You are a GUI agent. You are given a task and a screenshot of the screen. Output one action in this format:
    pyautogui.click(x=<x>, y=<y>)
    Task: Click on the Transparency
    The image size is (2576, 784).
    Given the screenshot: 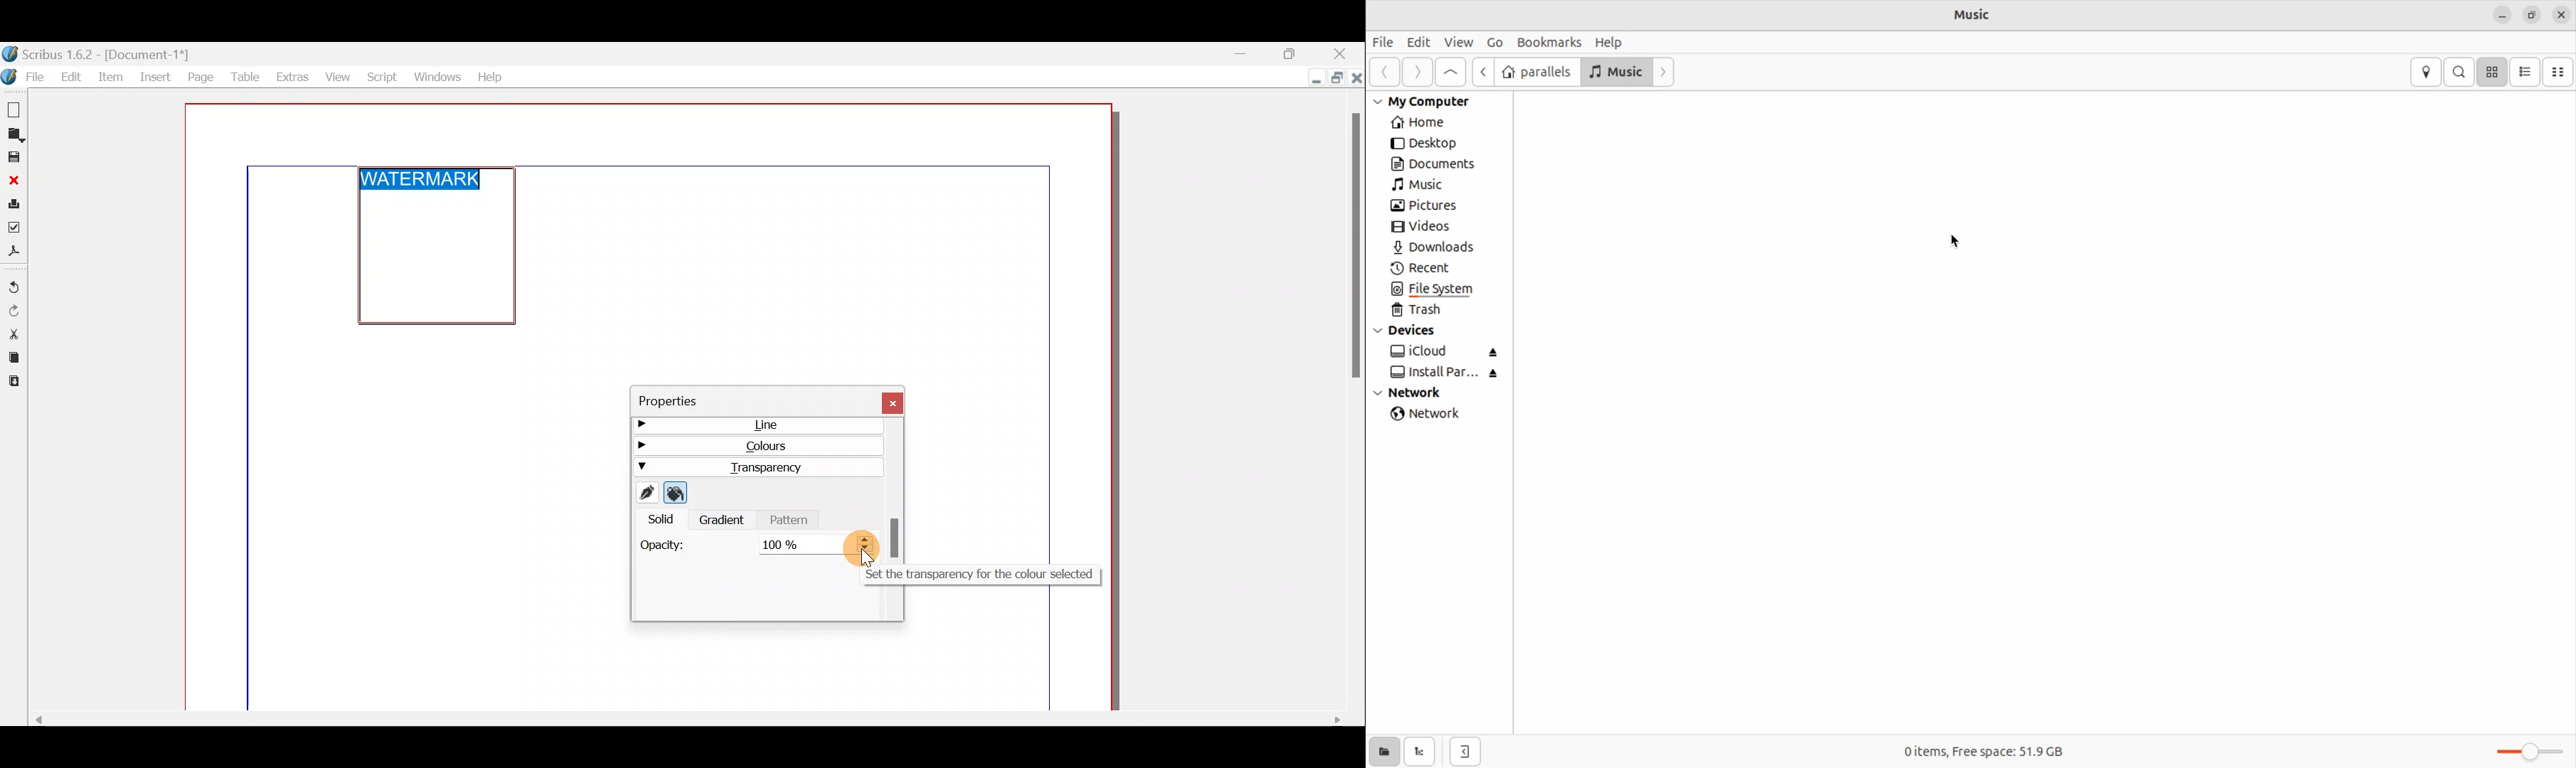 What is the action you would take?
    pyautogui.click(x=758, y=467)
    